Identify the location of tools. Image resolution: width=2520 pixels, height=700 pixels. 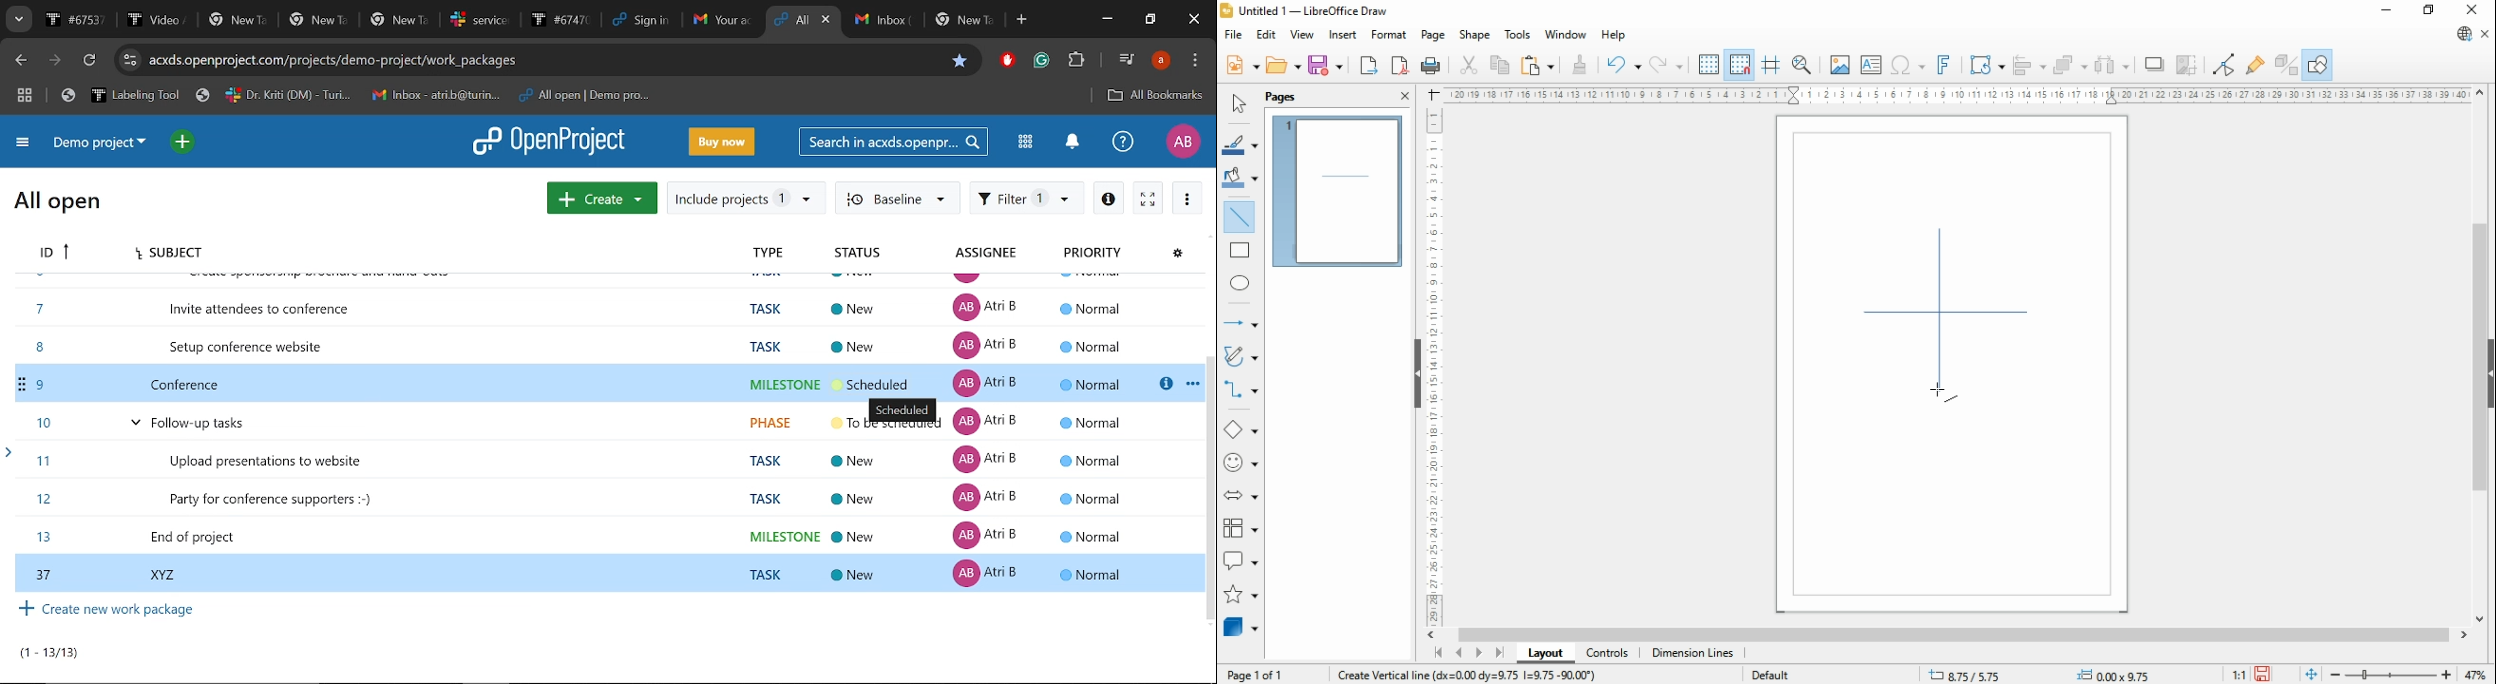
(1519, 35).